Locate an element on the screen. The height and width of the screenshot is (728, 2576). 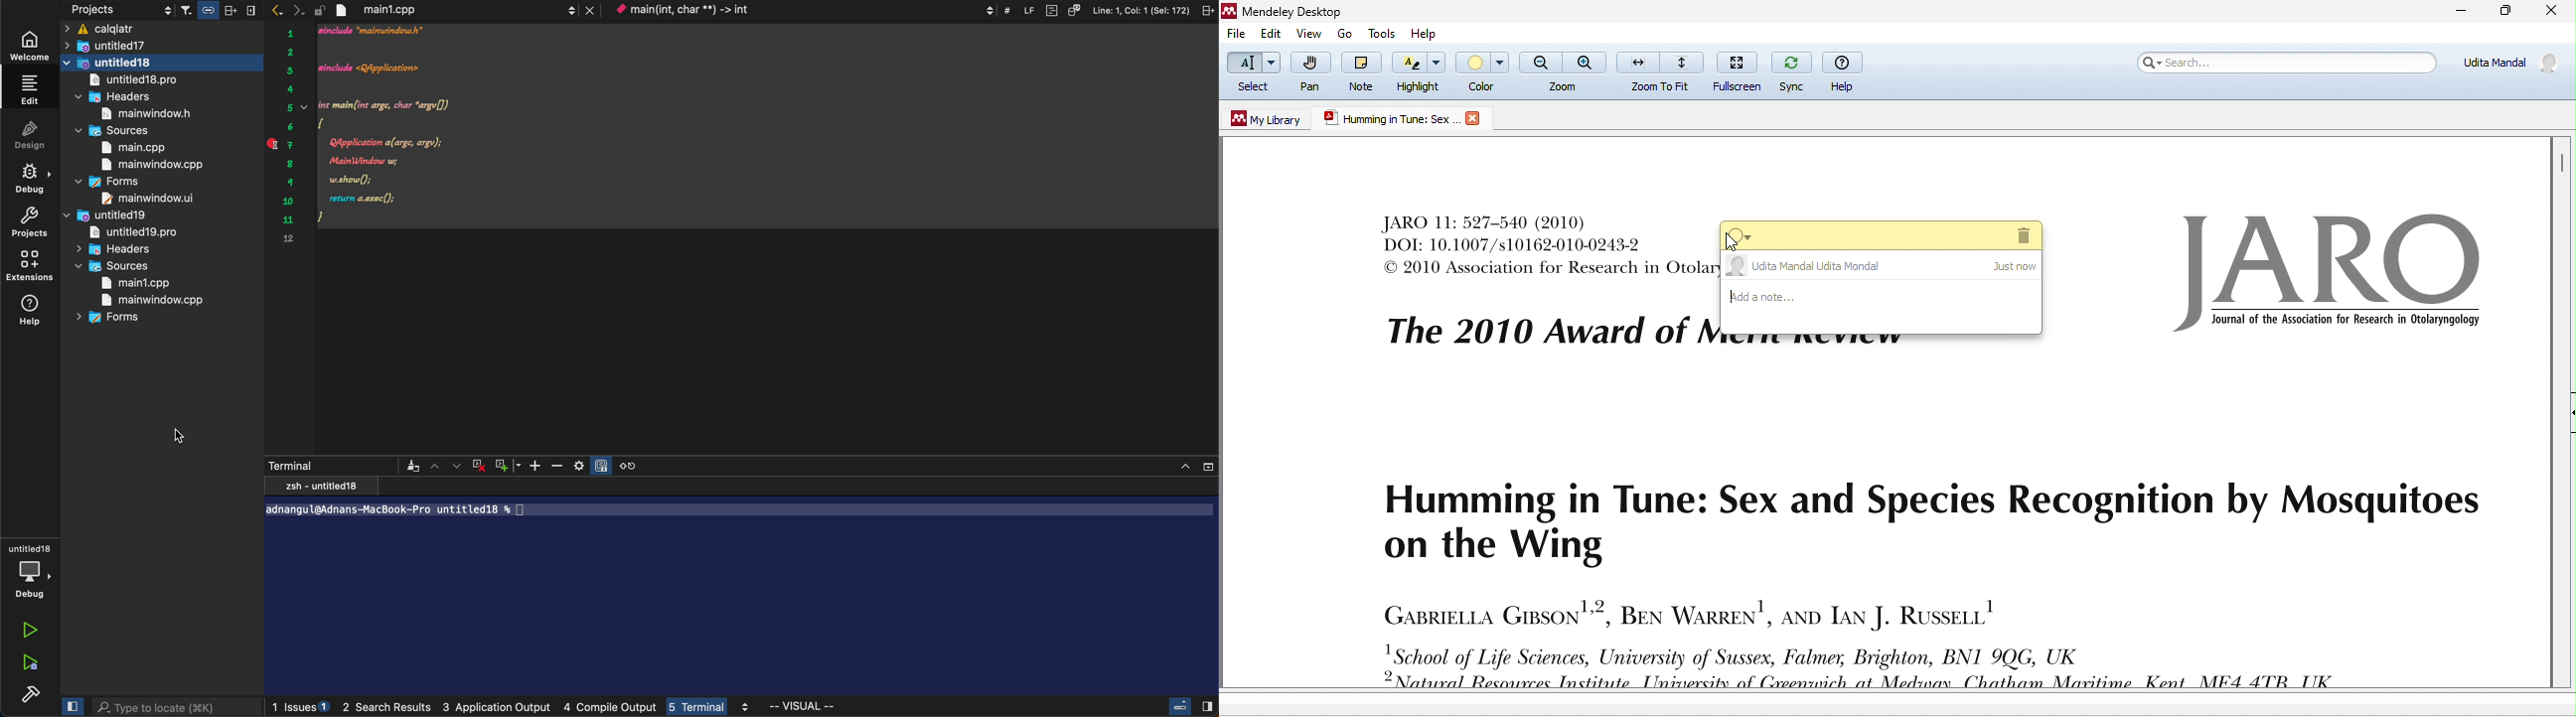
add a note is located at coordinates (1885, 310).